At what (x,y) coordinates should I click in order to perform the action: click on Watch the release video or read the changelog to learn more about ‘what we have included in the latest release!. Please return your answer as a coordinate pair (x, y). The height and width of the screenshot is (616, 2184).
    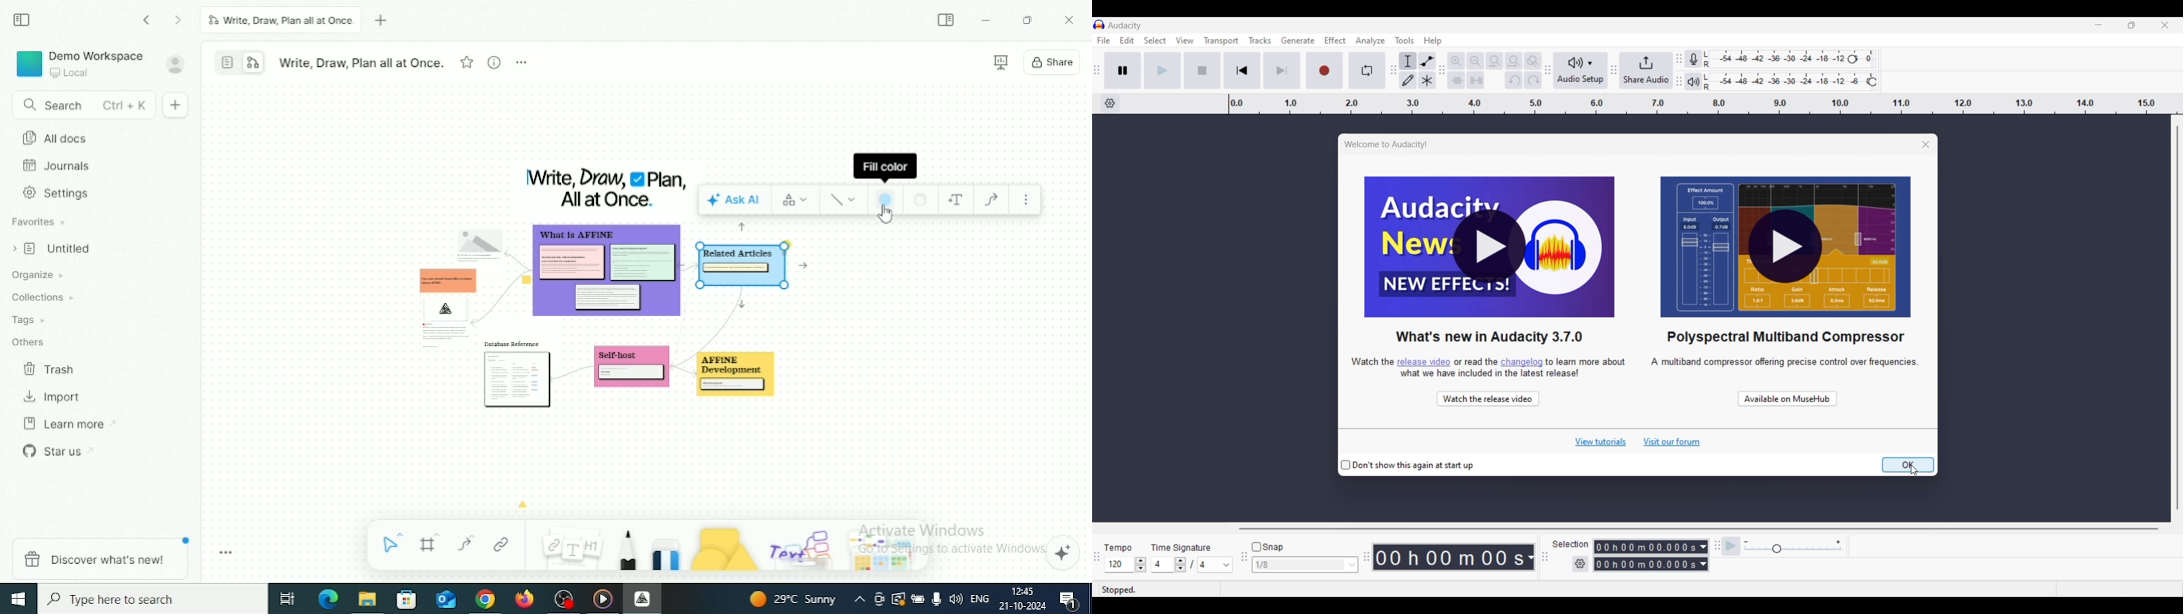
    Looking at the image, I should click on (1489, 366).